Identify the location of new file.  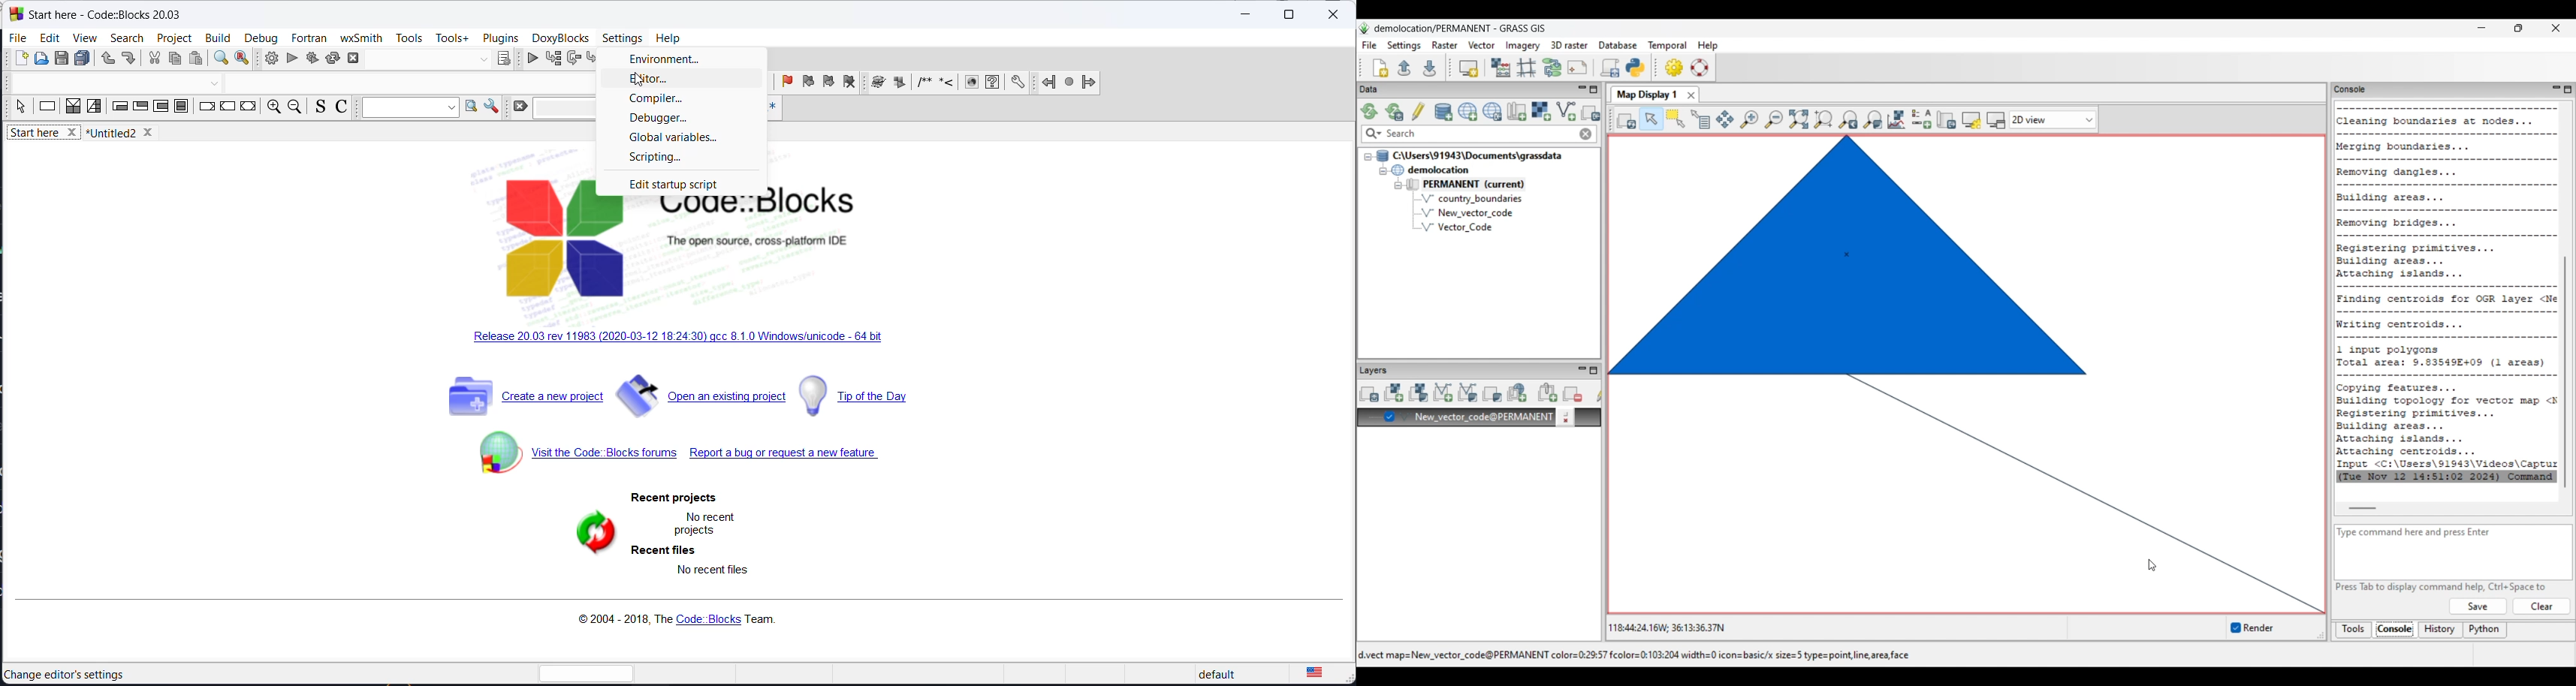
(22, 62).